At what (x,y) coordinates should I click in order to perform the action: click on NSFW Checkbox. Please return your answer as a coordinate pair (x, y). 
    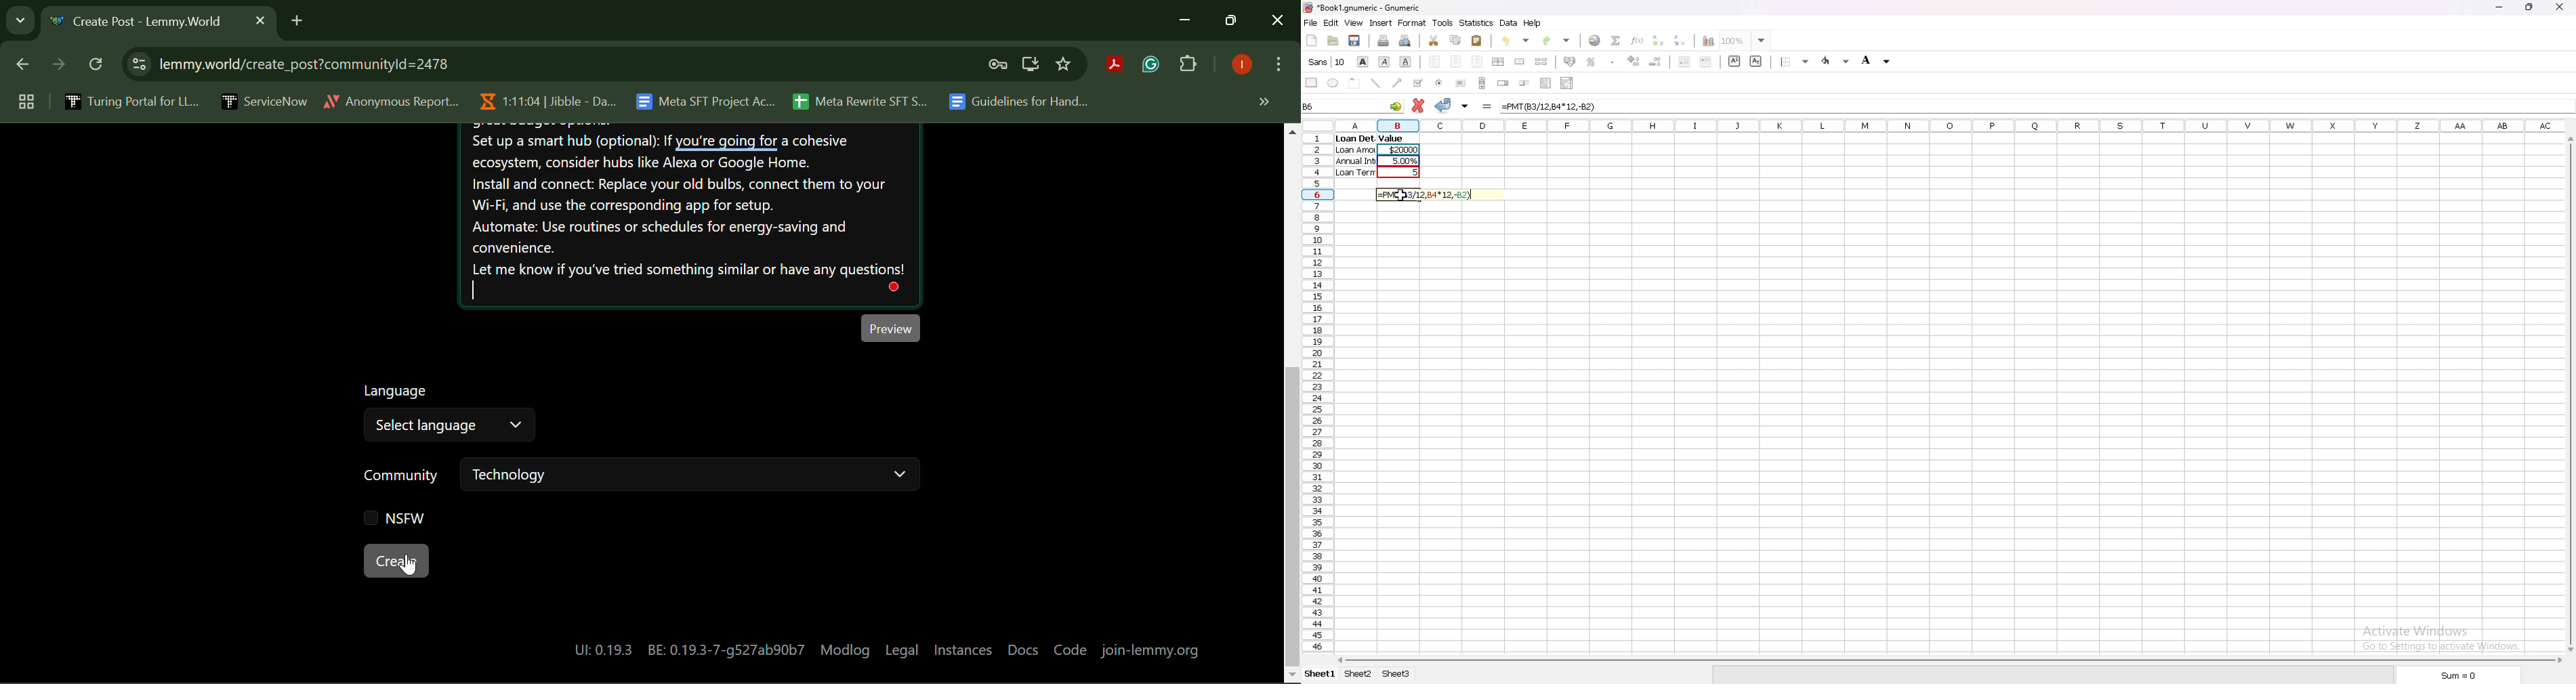
    Looking at the image, I should click on (394, 518).